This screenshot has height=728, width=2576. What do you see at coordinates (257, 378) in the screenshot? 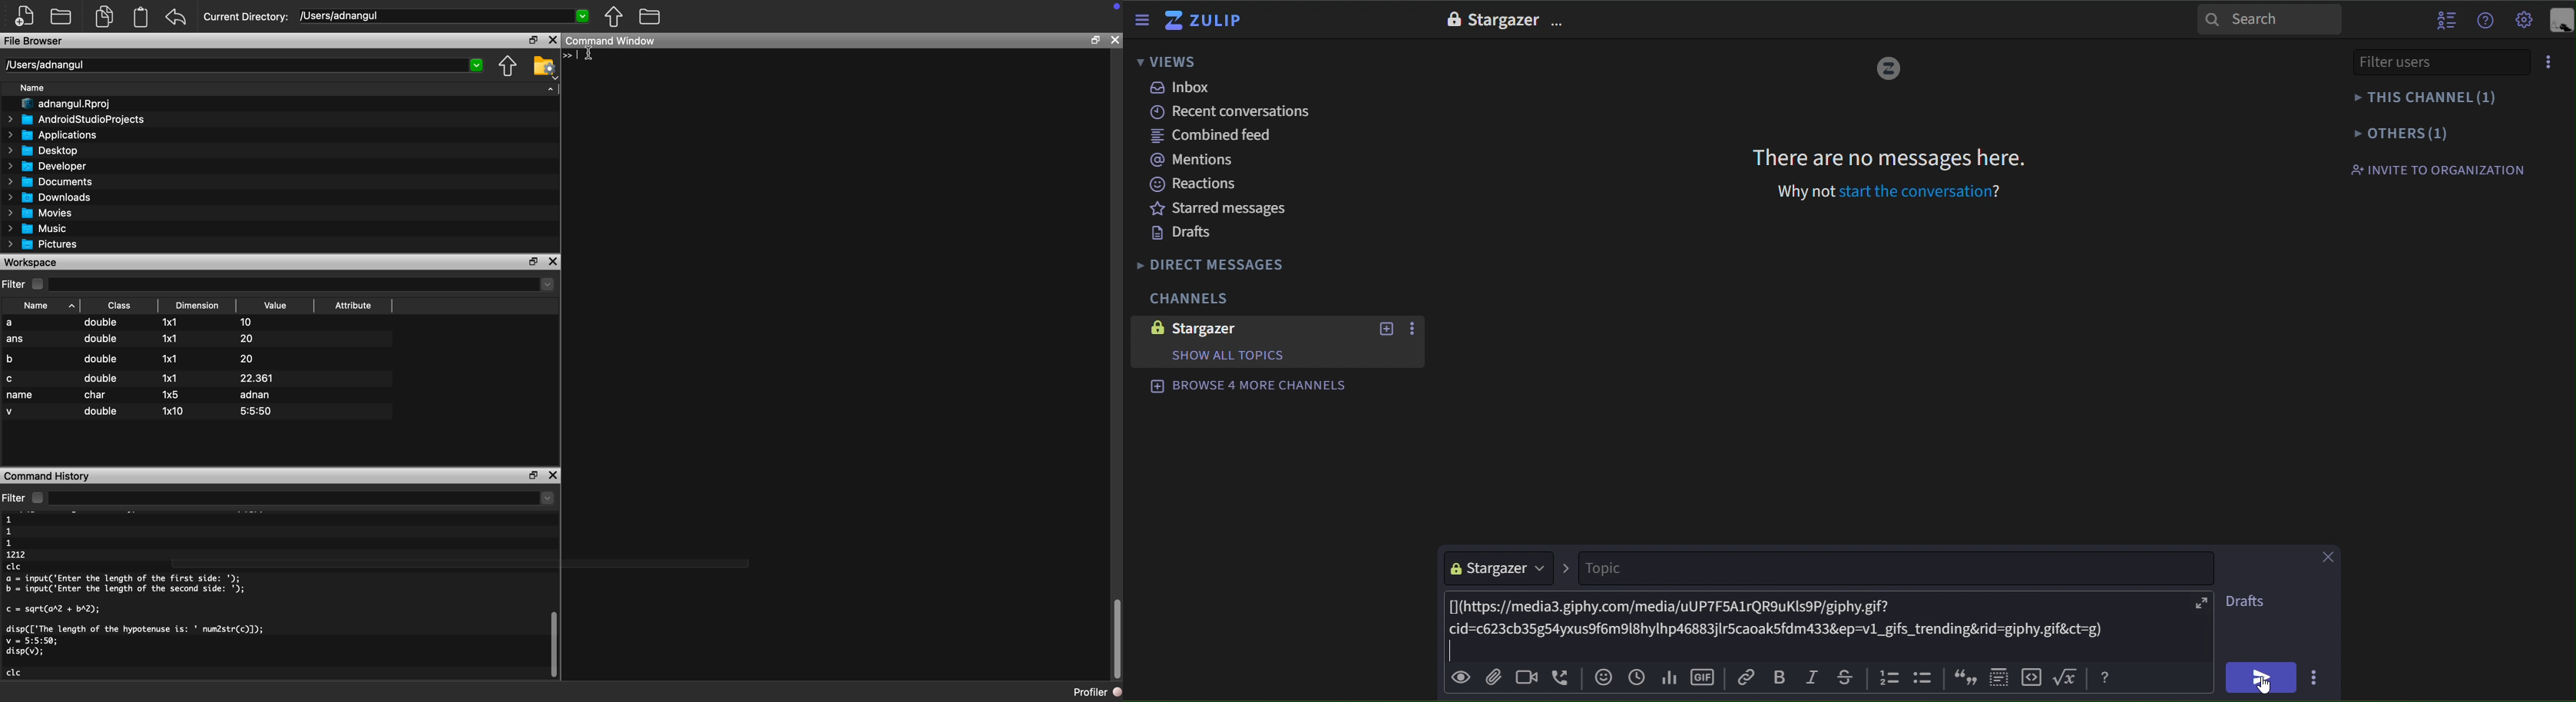
I see `22.361` at bounding box center [257, 378].